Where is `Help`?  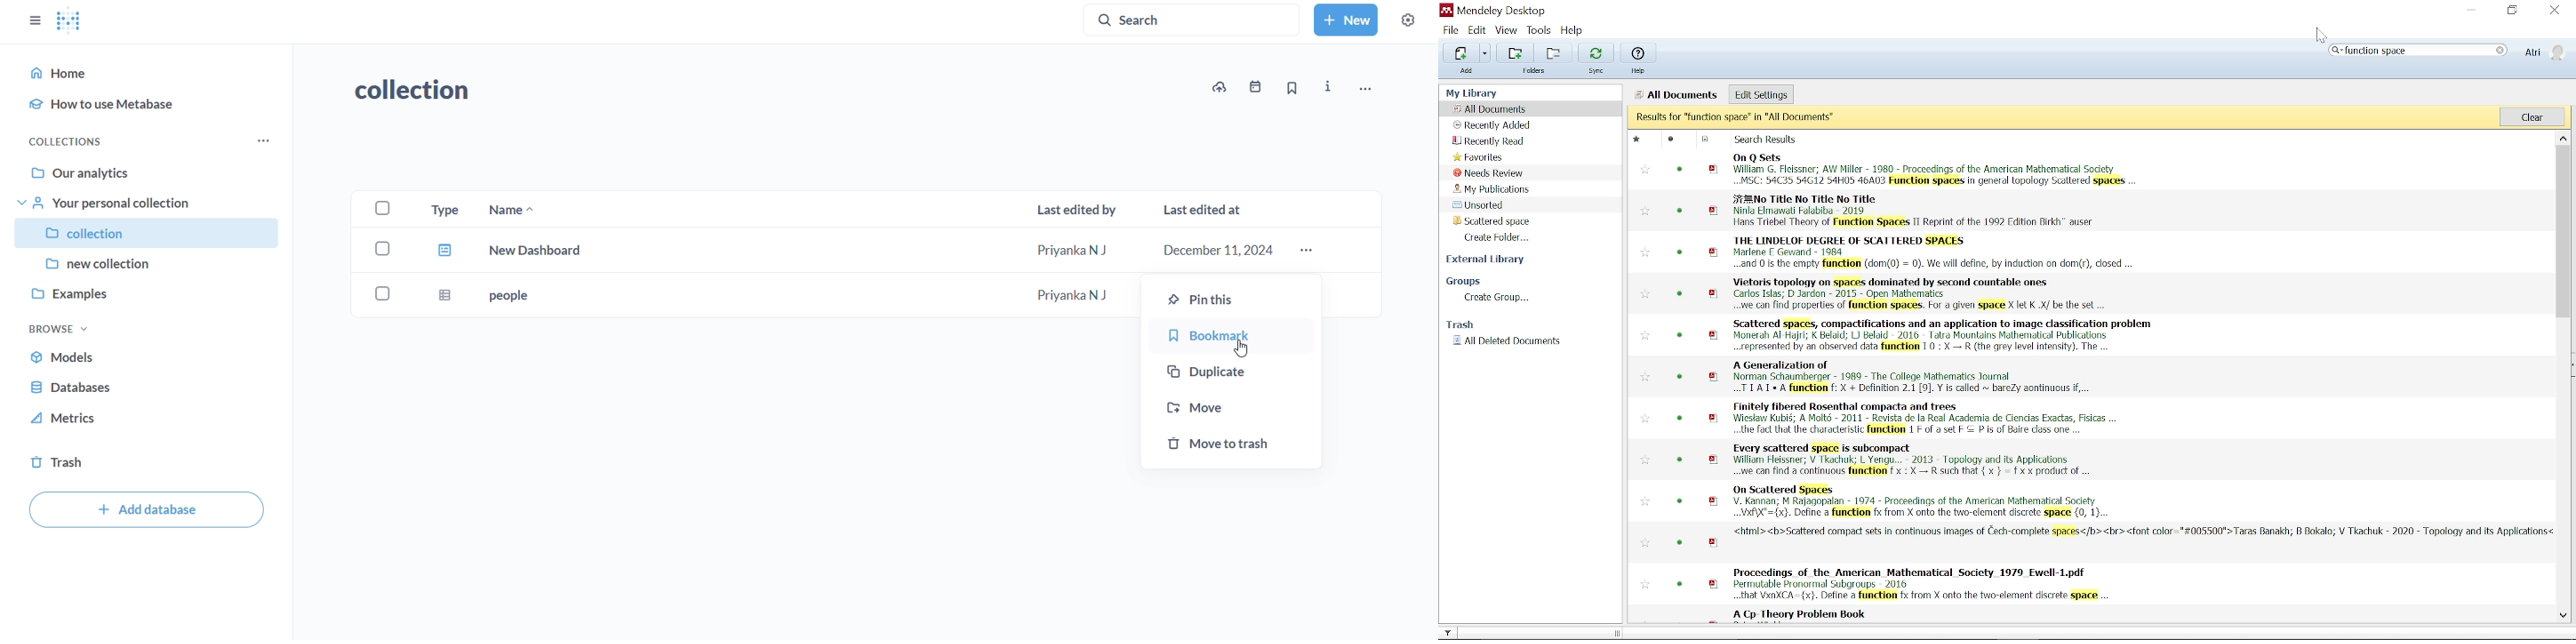 Help is located at coordinates (1575, 29).